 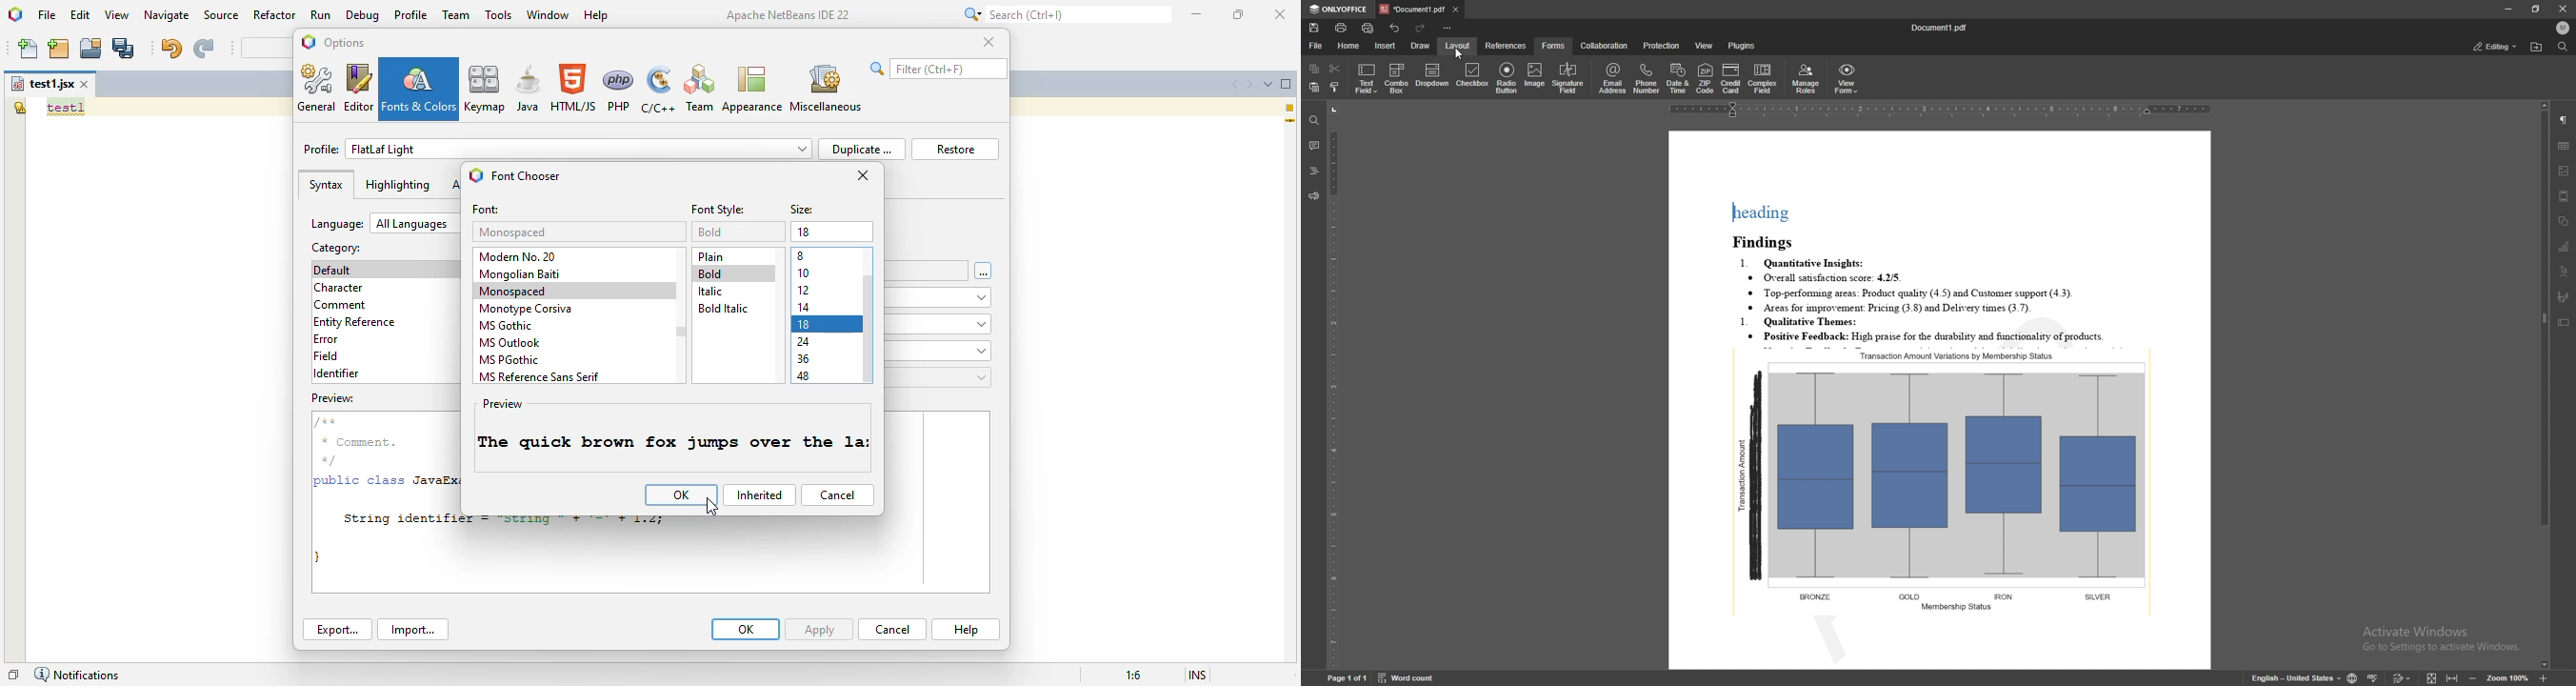 What do you see at coordinates (2432, 677) in the screenshot?
I see `fit to screen` at bounding box center [2432, 677].